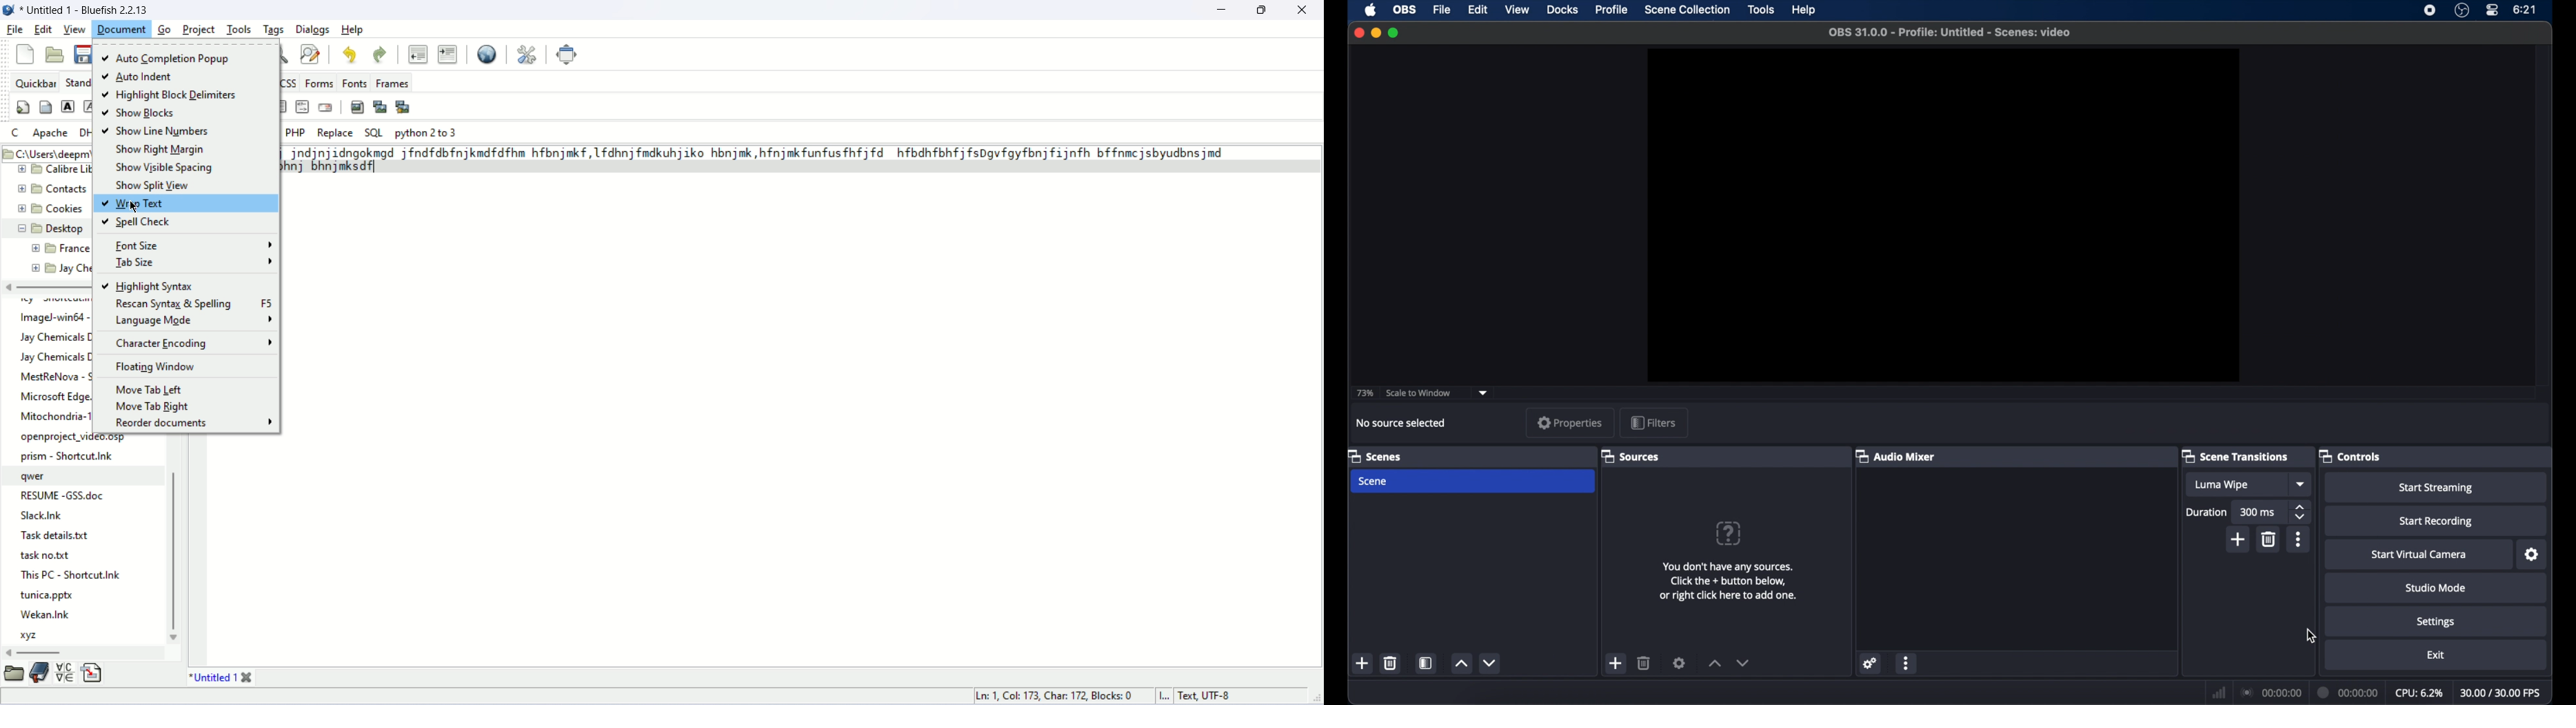  I want to click on tools, so click(1762, 9).